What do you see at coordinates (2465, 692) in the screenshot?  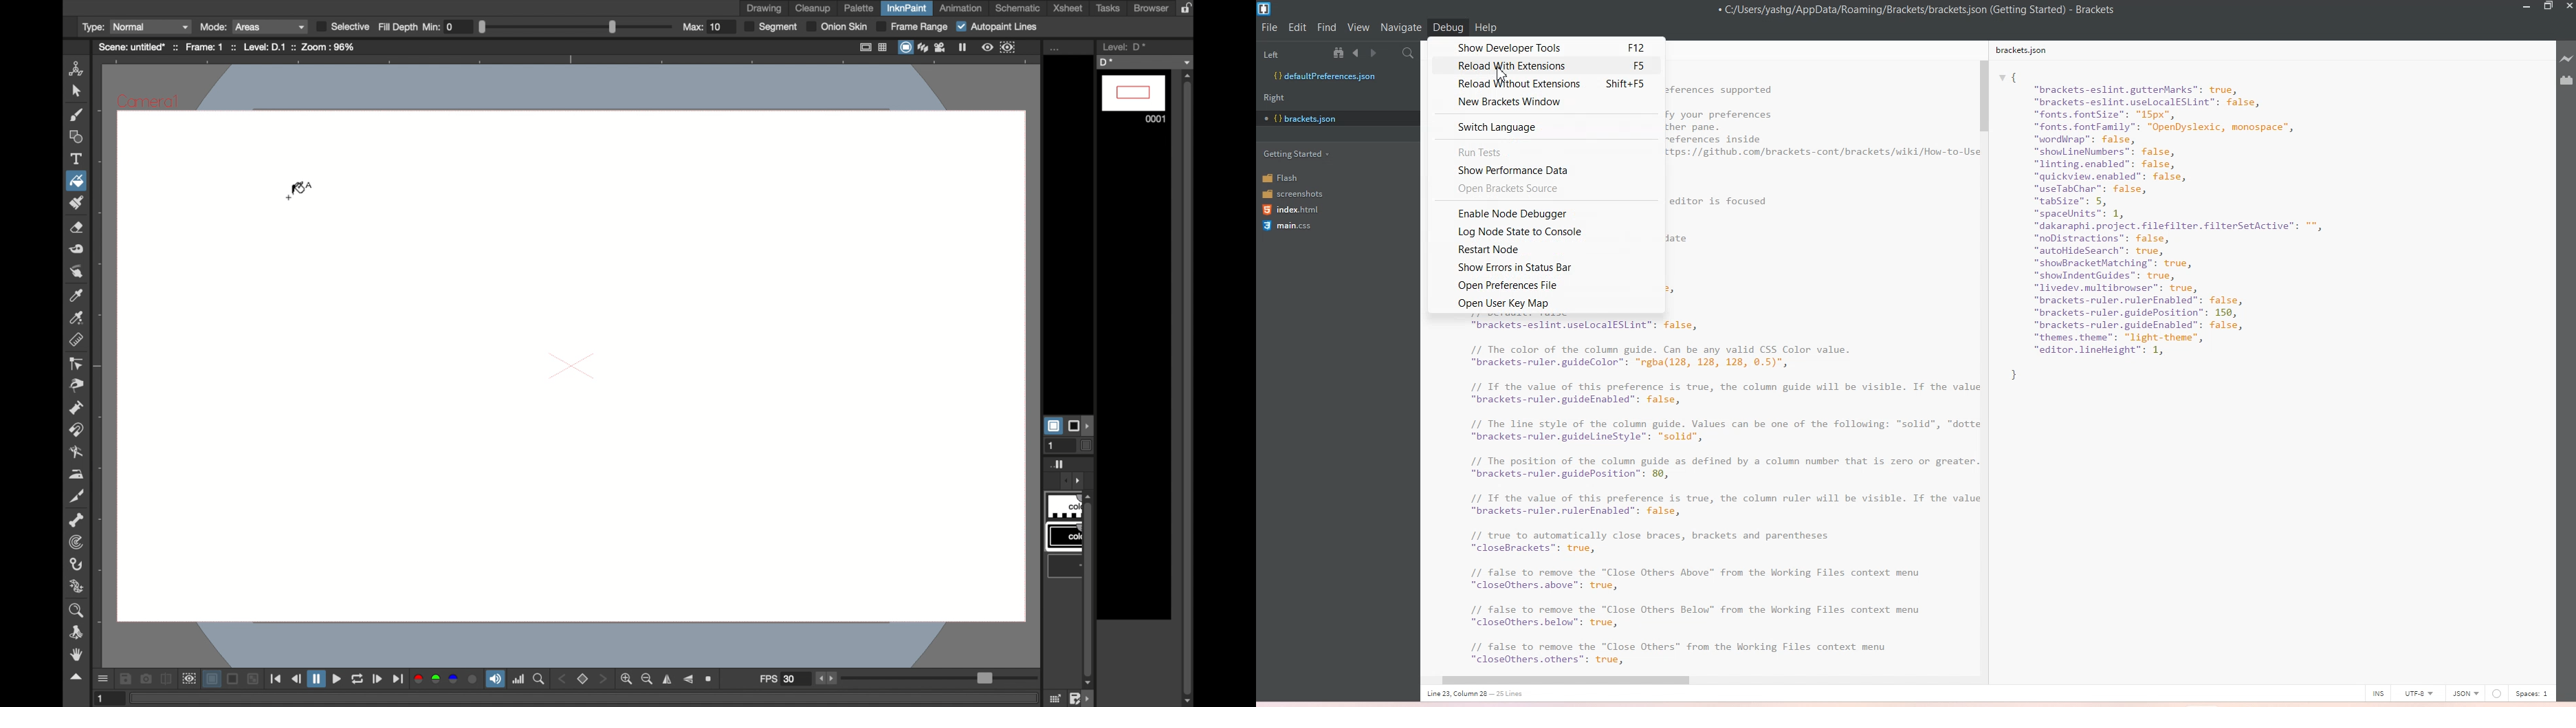 I see `JSON` at bounding box center [2465, 692].